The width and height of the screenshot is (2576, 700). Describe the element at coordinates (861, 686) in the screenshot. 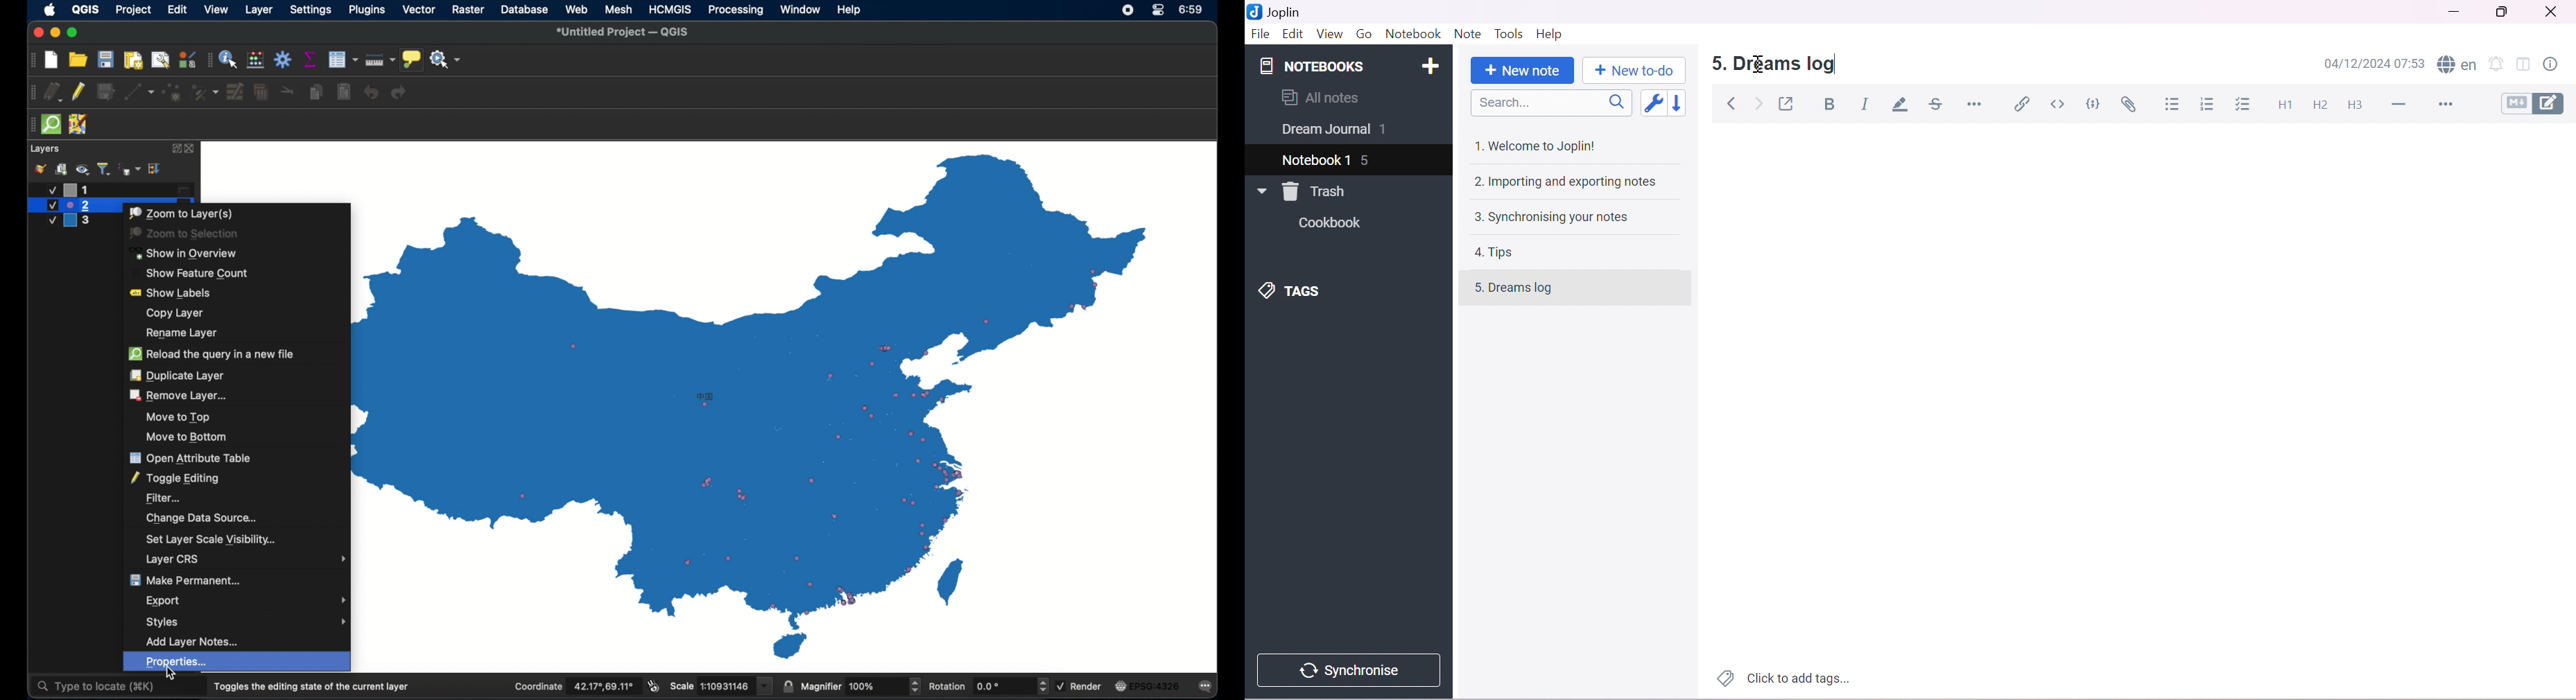

I see `magnifier` at that location.